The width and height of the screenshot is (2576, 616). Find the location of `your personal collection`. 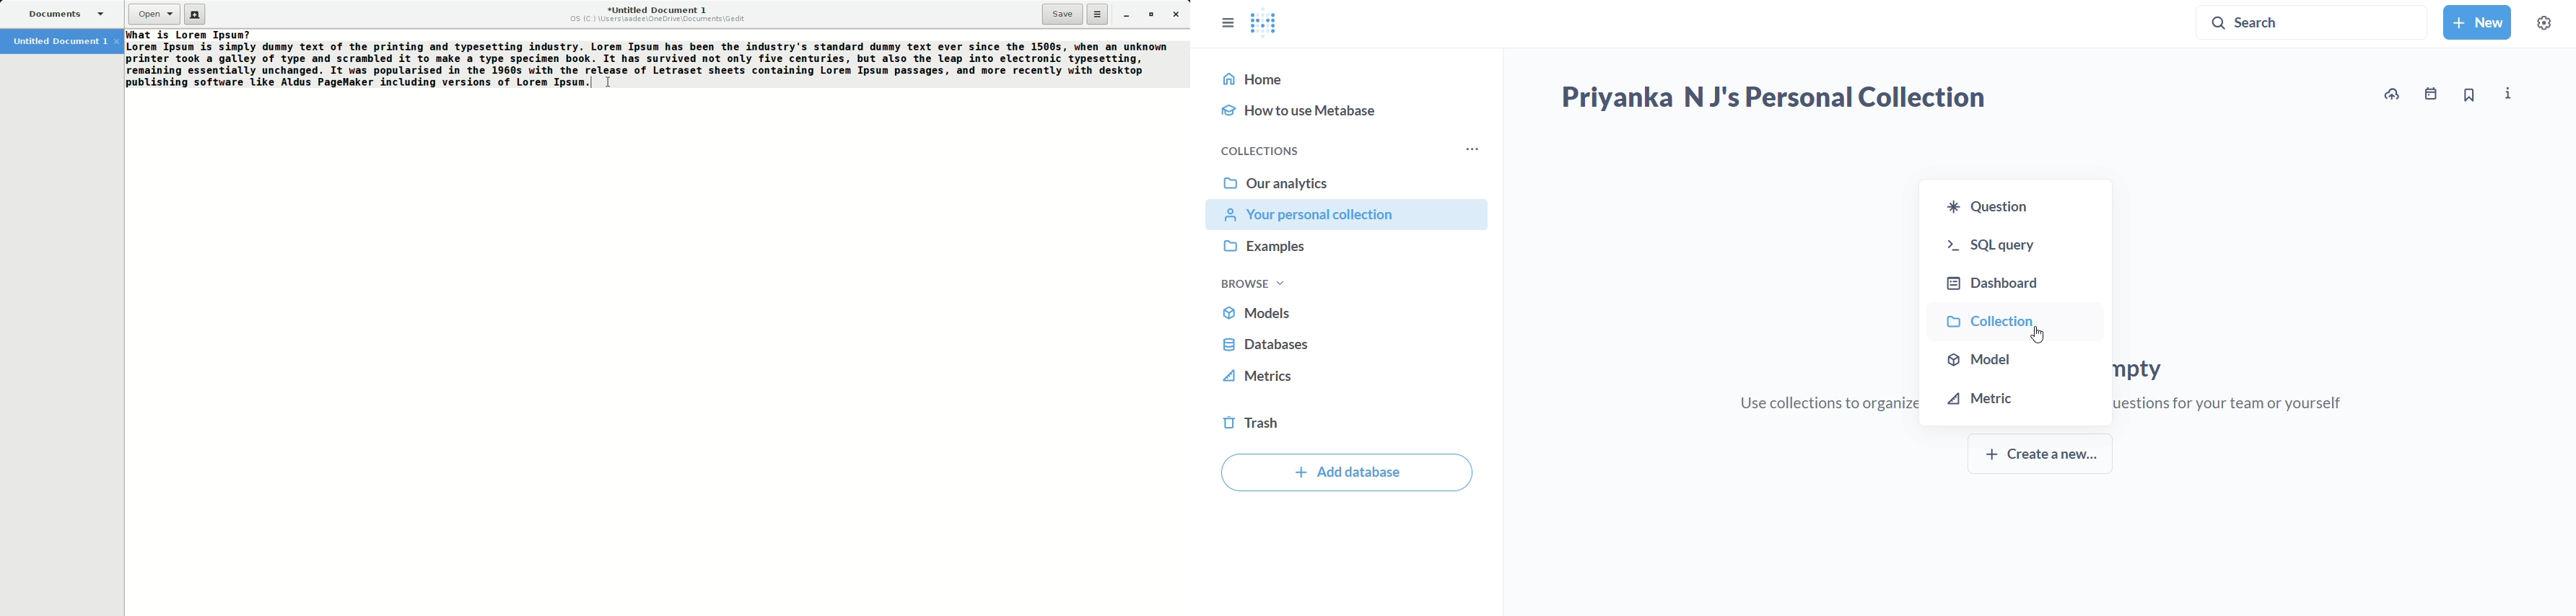

your personal collection is located at coordinates (1347, 216).